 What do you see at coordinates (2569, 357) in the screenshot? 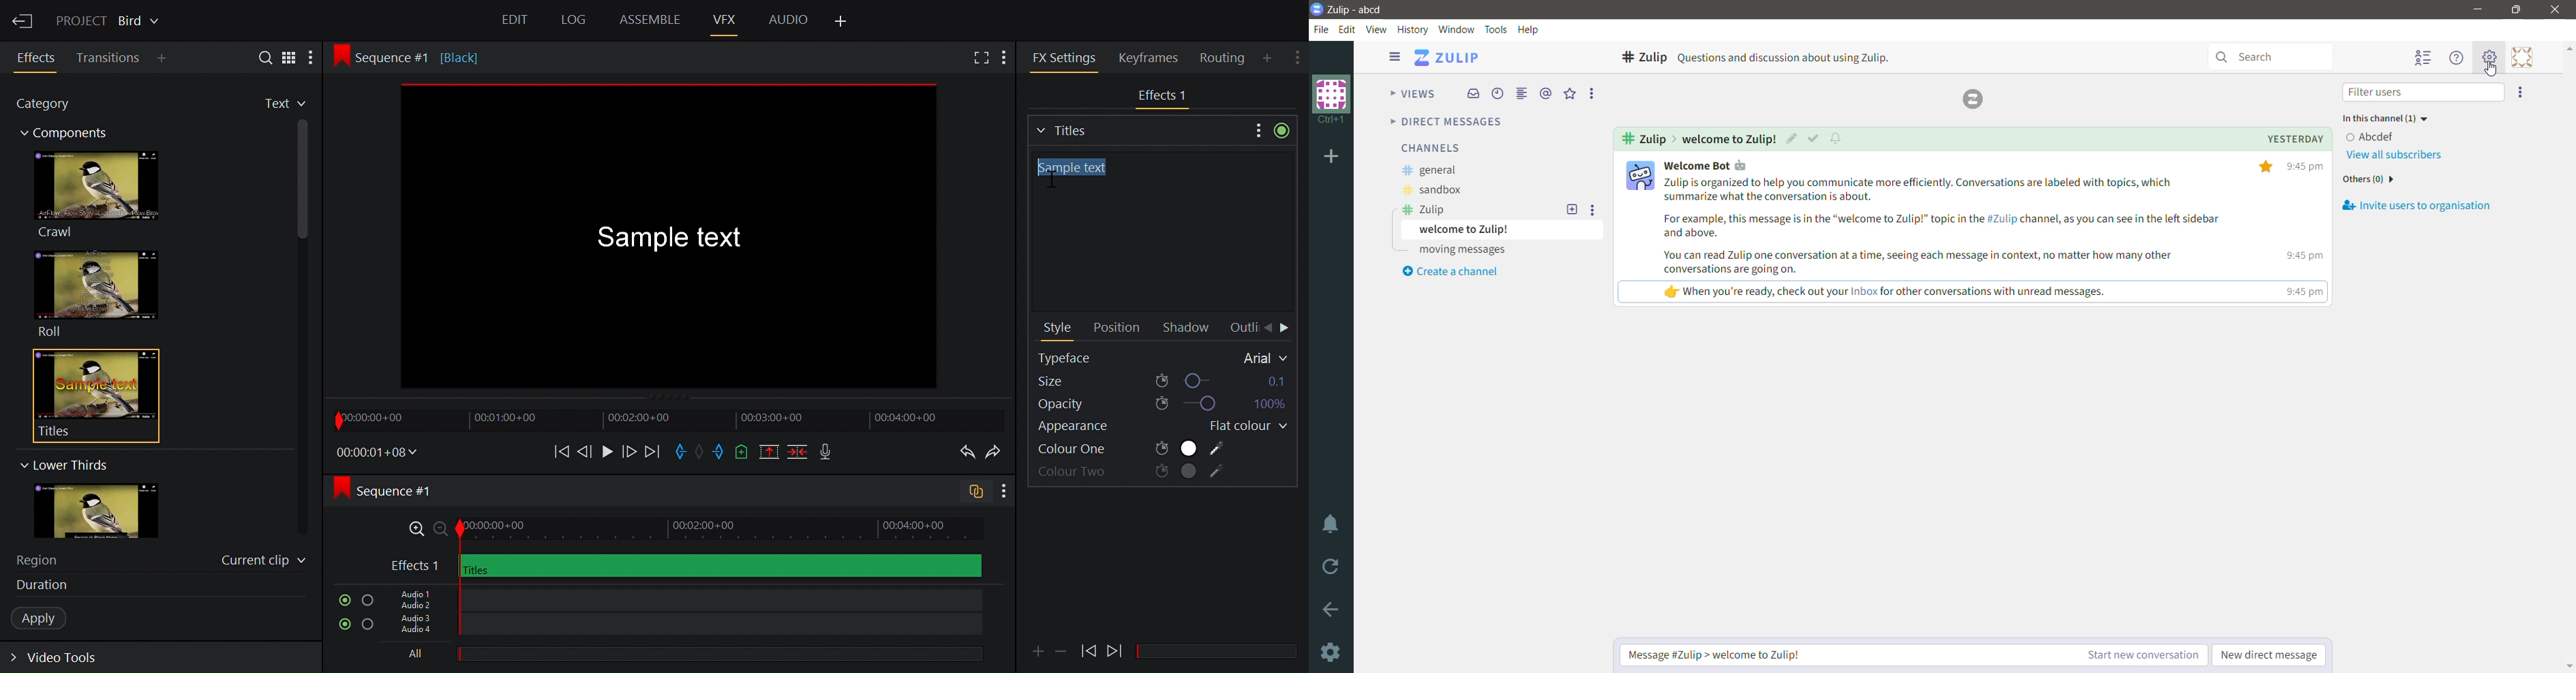
I see `Vertical Scroll Bar` at bounding box center [2569, 357].